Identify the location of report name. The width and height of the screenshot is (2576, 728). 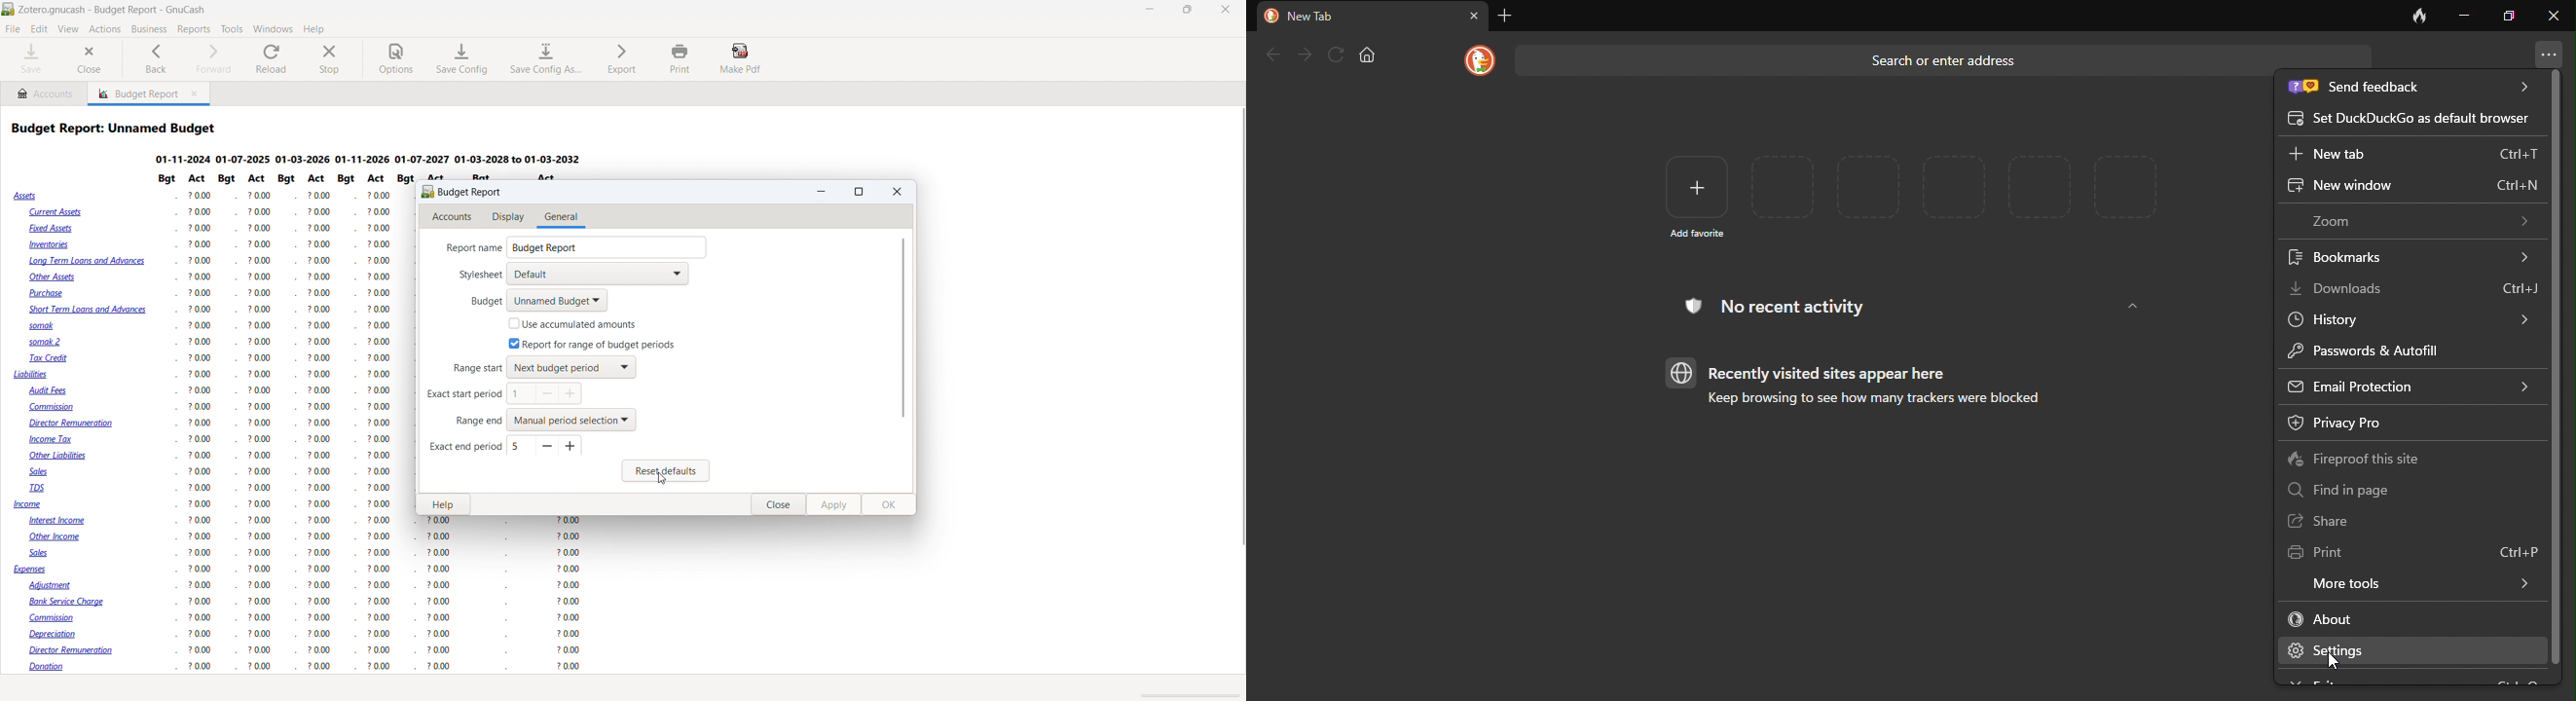
(606, 247).